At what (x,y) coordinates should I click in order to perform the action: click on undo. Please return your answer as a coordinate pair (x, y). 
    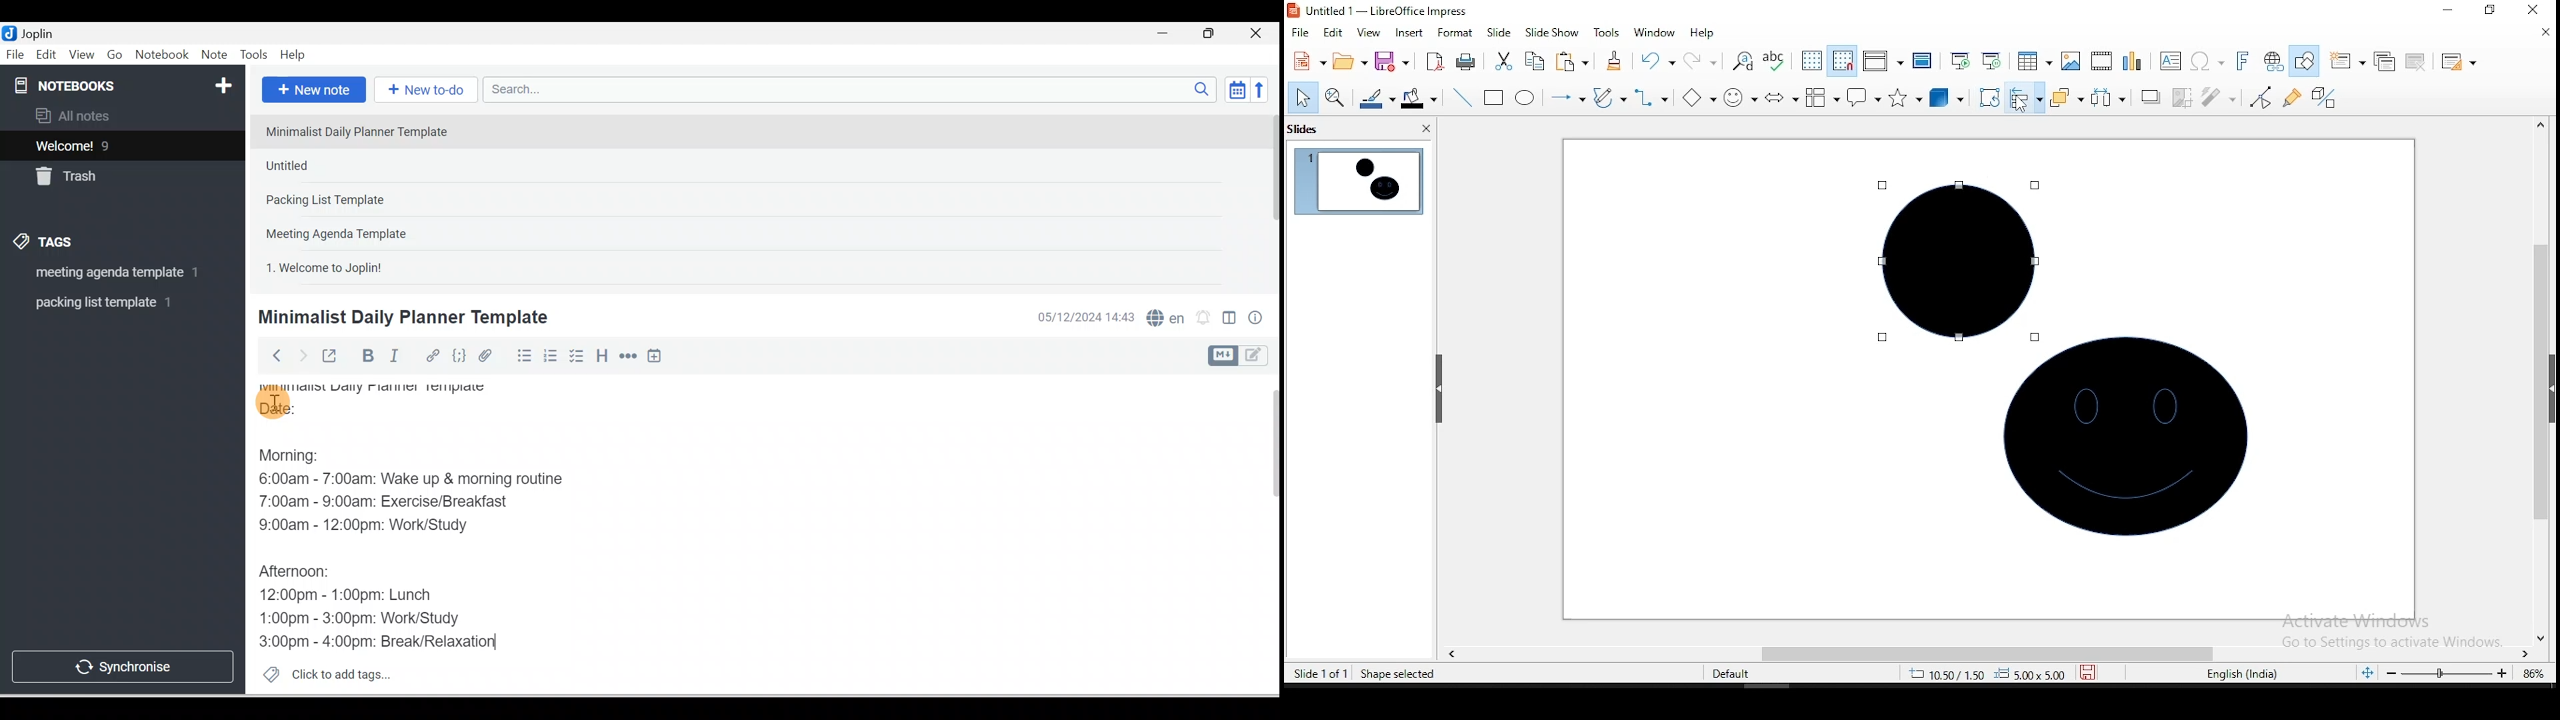
    Looking at the image, I should click on (1657, 61).